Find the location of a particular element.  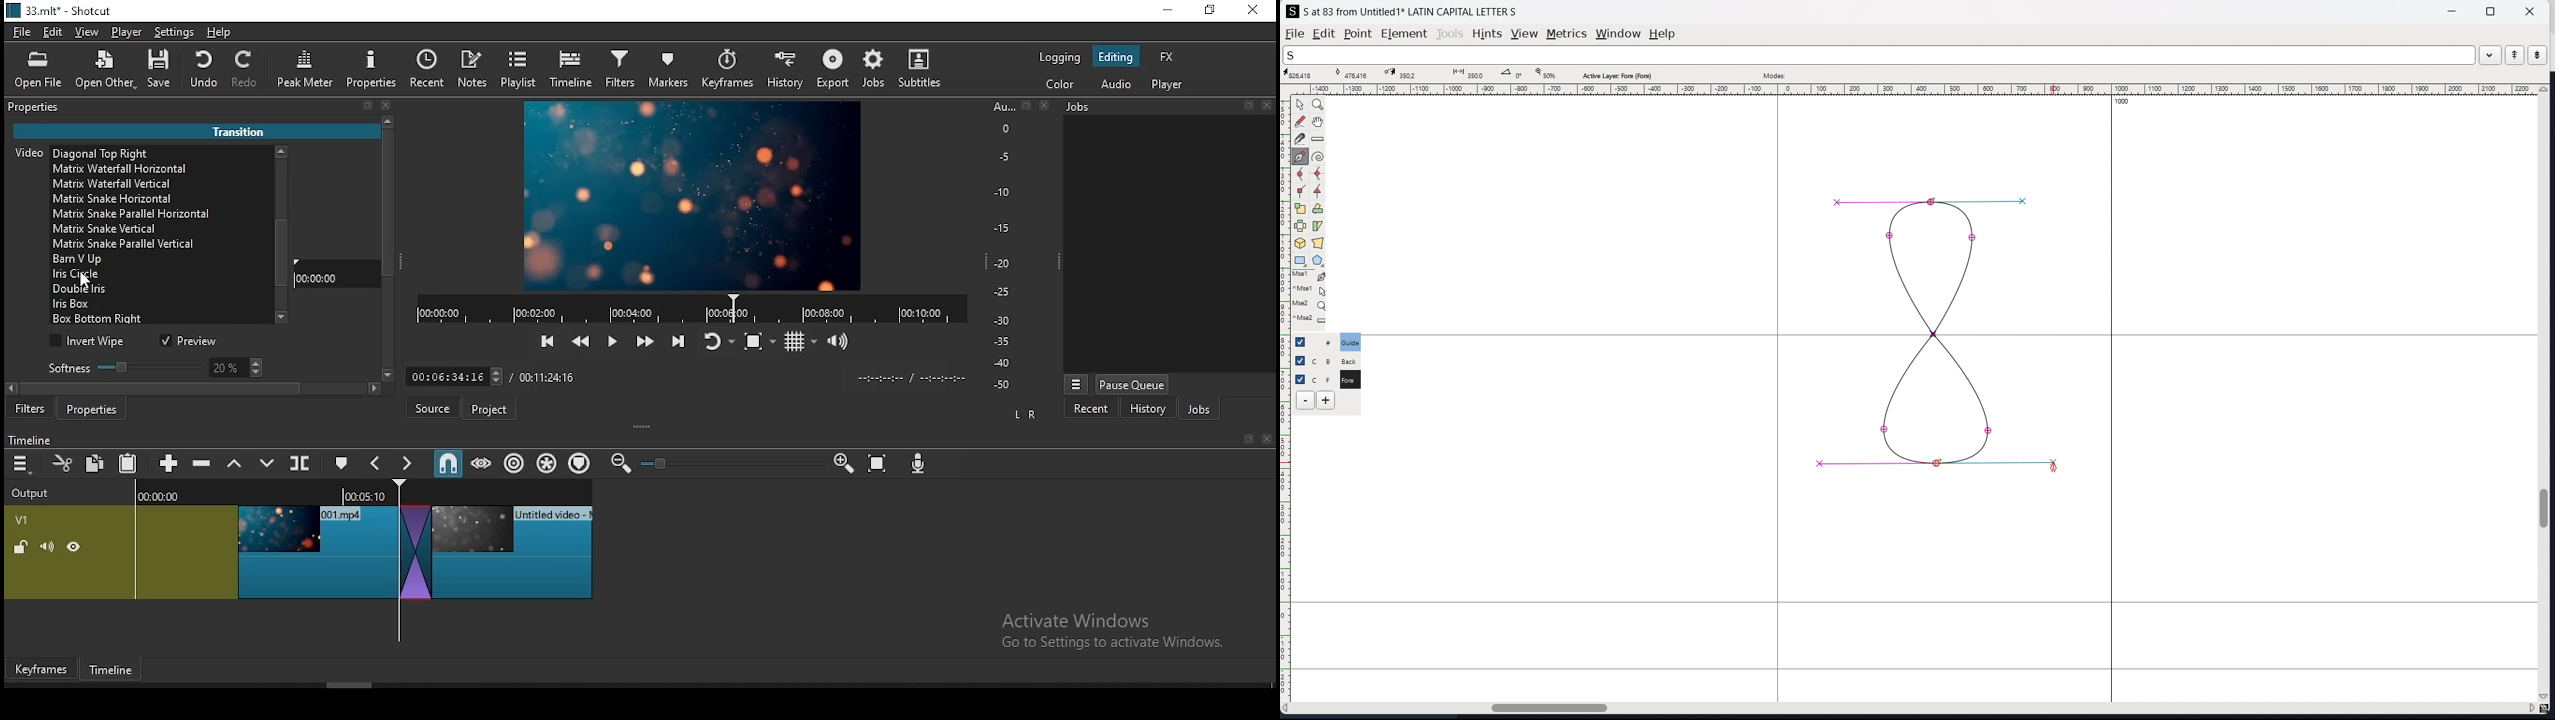

transition option is located at coordinates (161, 291).